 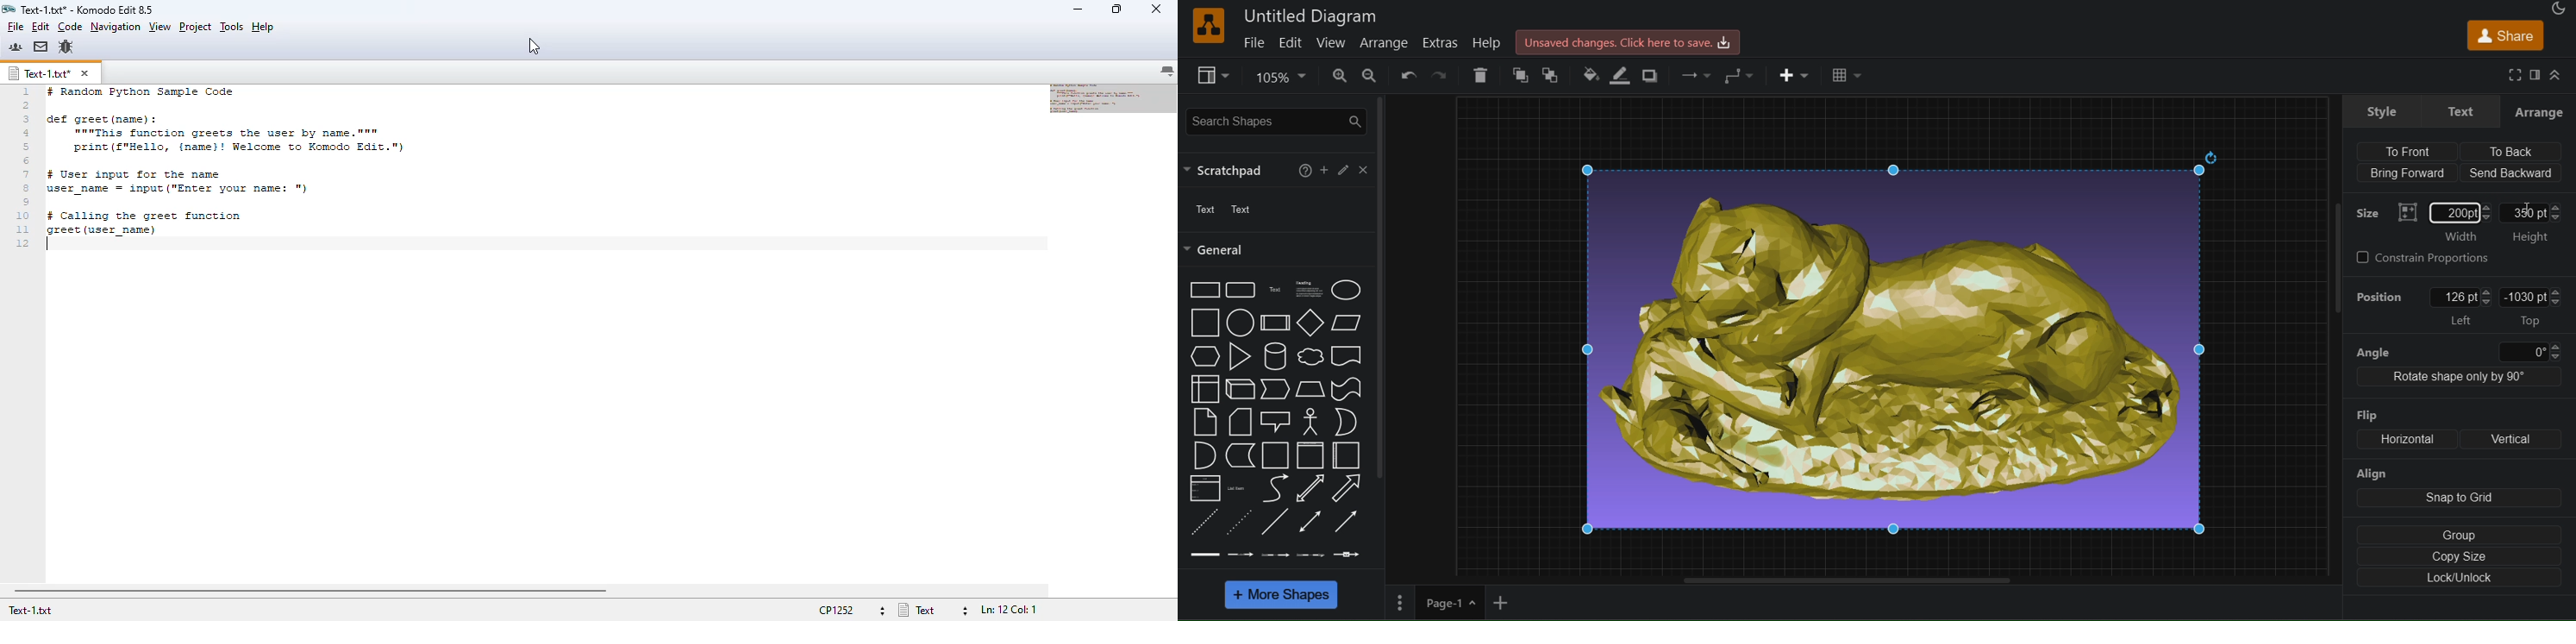 What do you see at coordinates (853, 611) in the screenshot?
I see `file encoding` at bounding box center [853, 611].